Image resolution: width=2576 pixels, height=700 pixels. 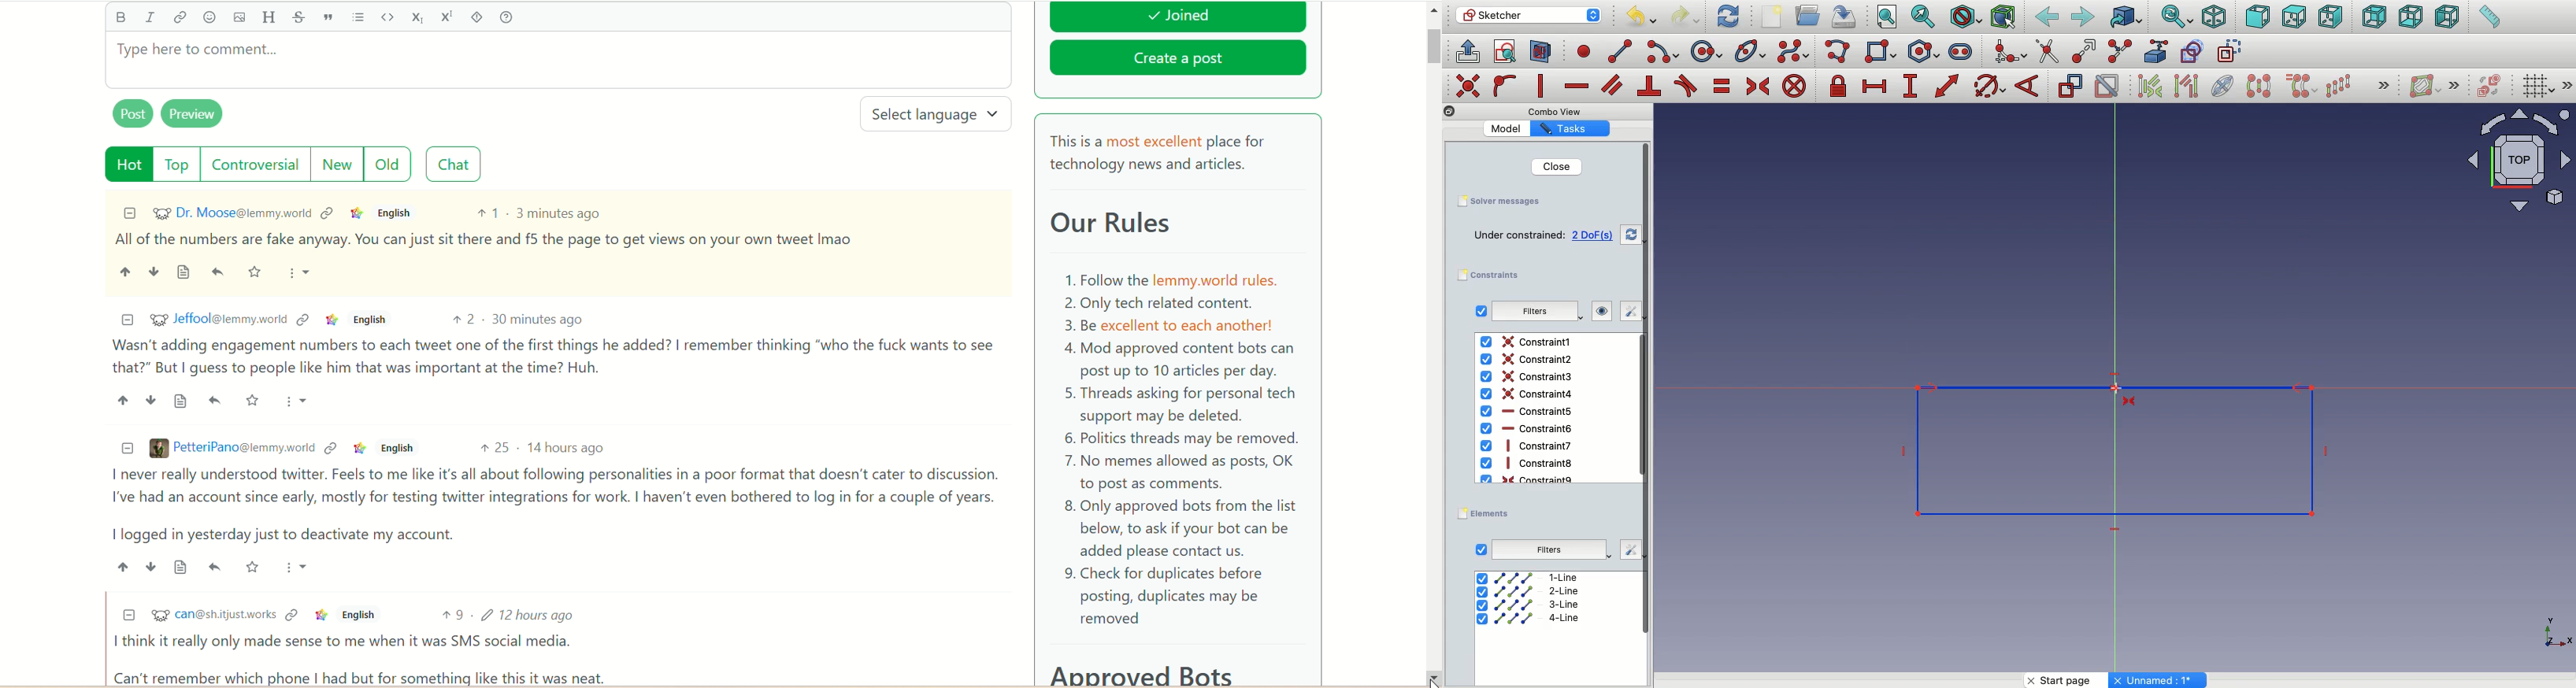 What do you see at coordinates (210, 18) in the screenshot?
I see `emoji` at bounding box center [210, 18].